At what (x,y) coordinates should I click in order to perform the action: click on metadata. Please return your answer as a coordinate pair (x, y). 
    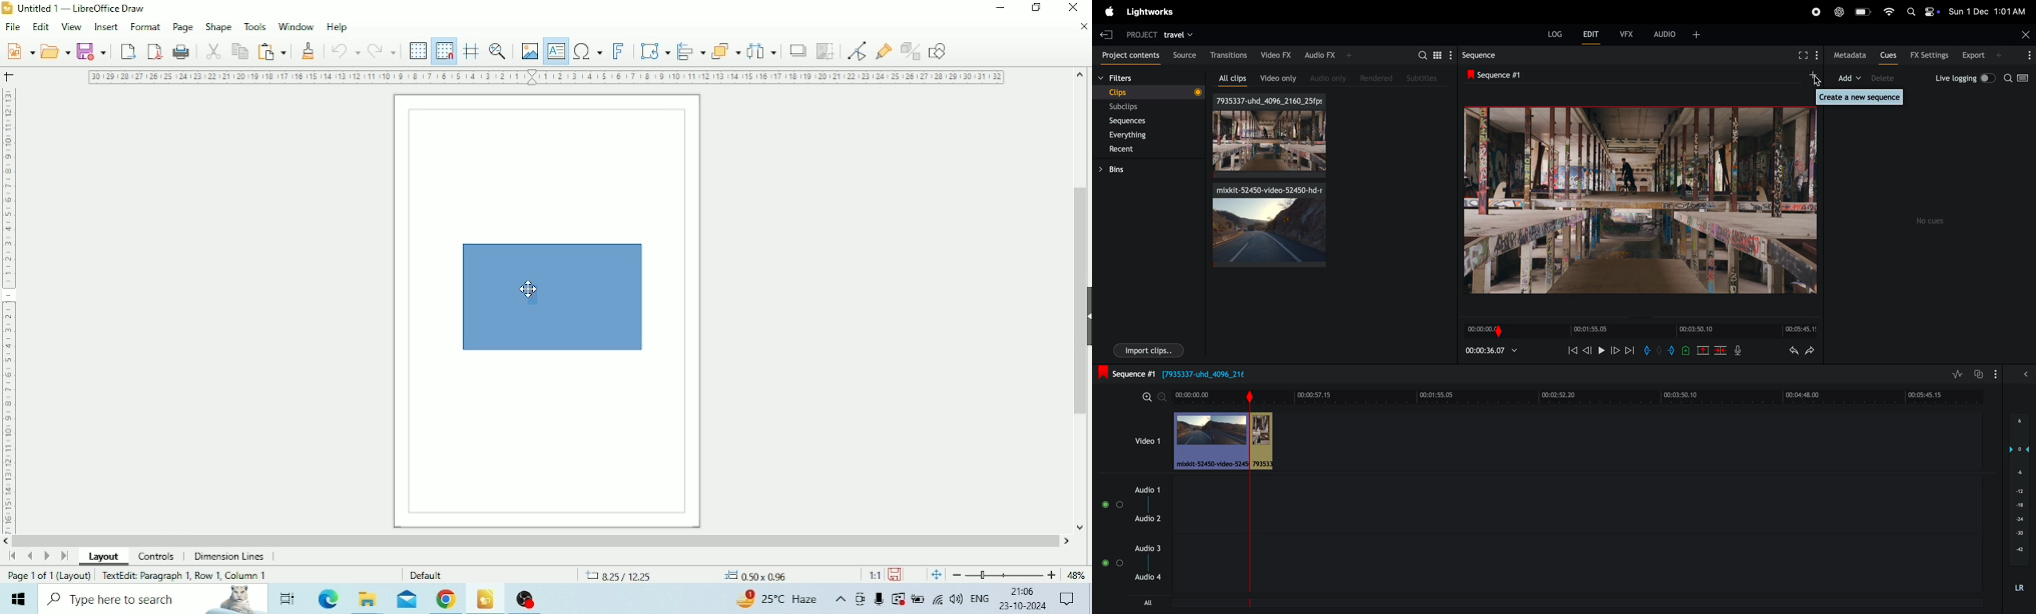
    Looking at the image, I should click on (1851, 56).